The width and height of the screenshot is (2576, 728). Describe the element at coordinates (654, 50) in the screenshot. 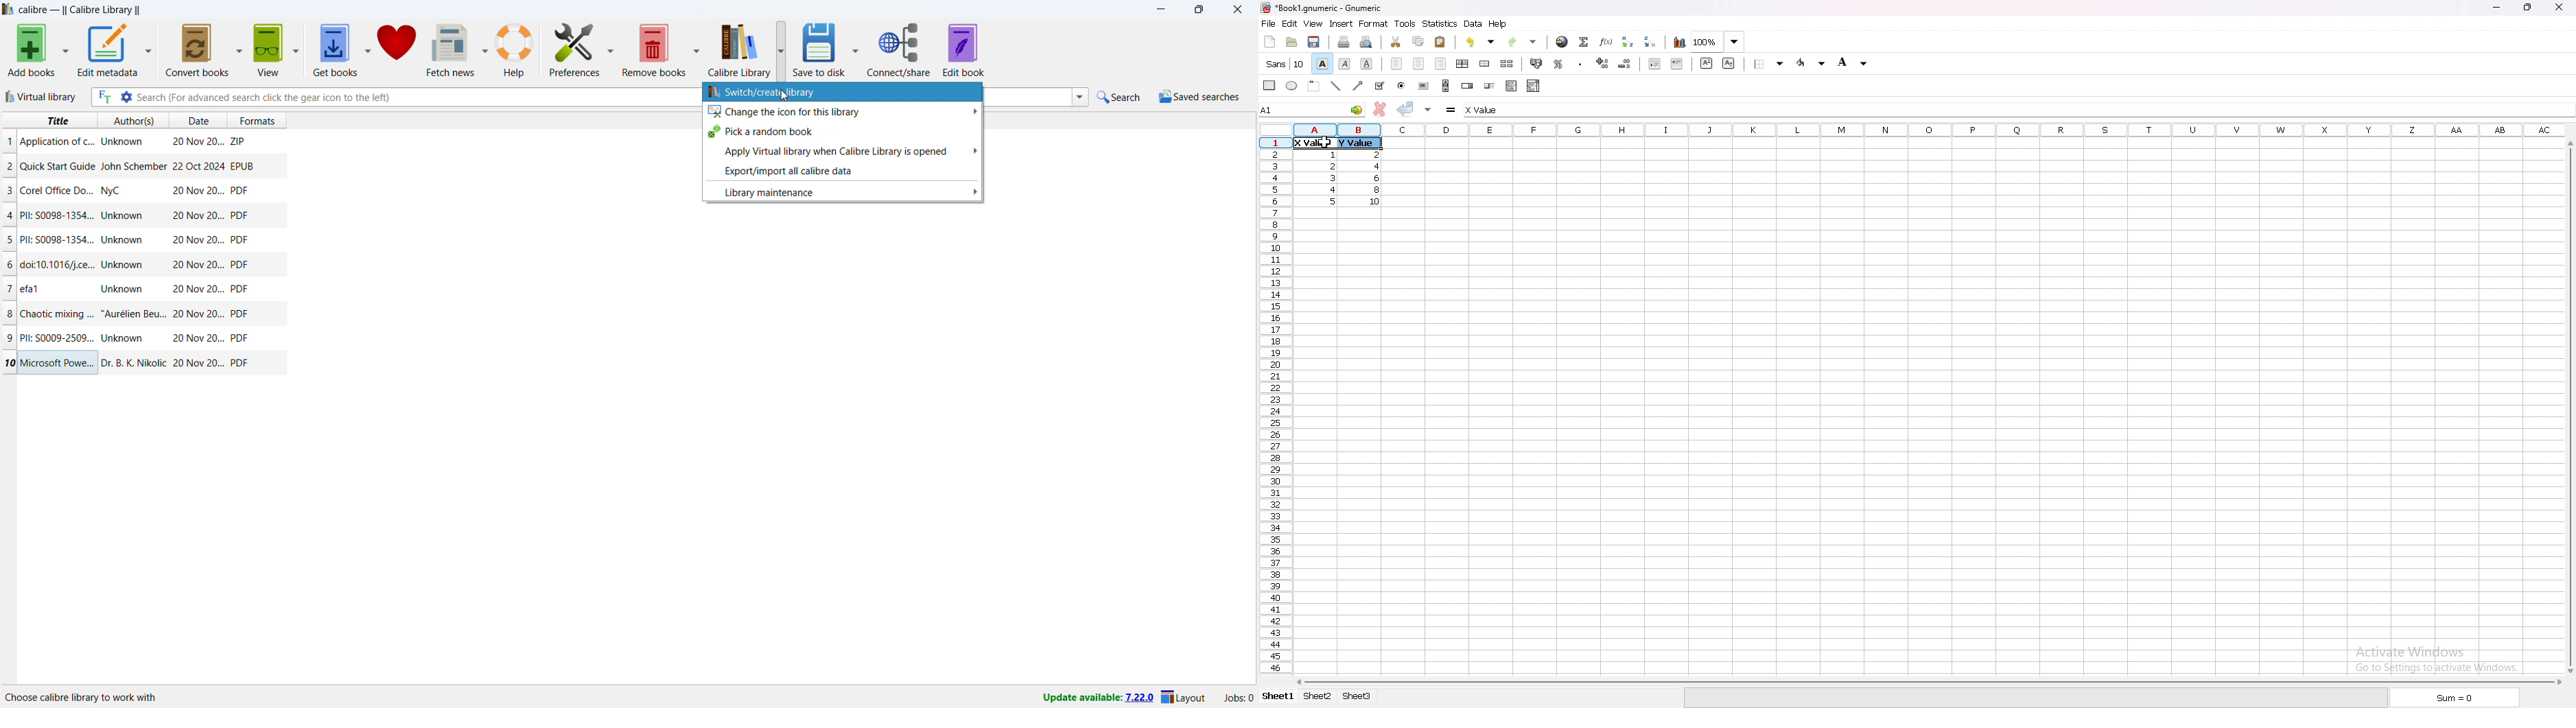

I see `remove books` at that location.